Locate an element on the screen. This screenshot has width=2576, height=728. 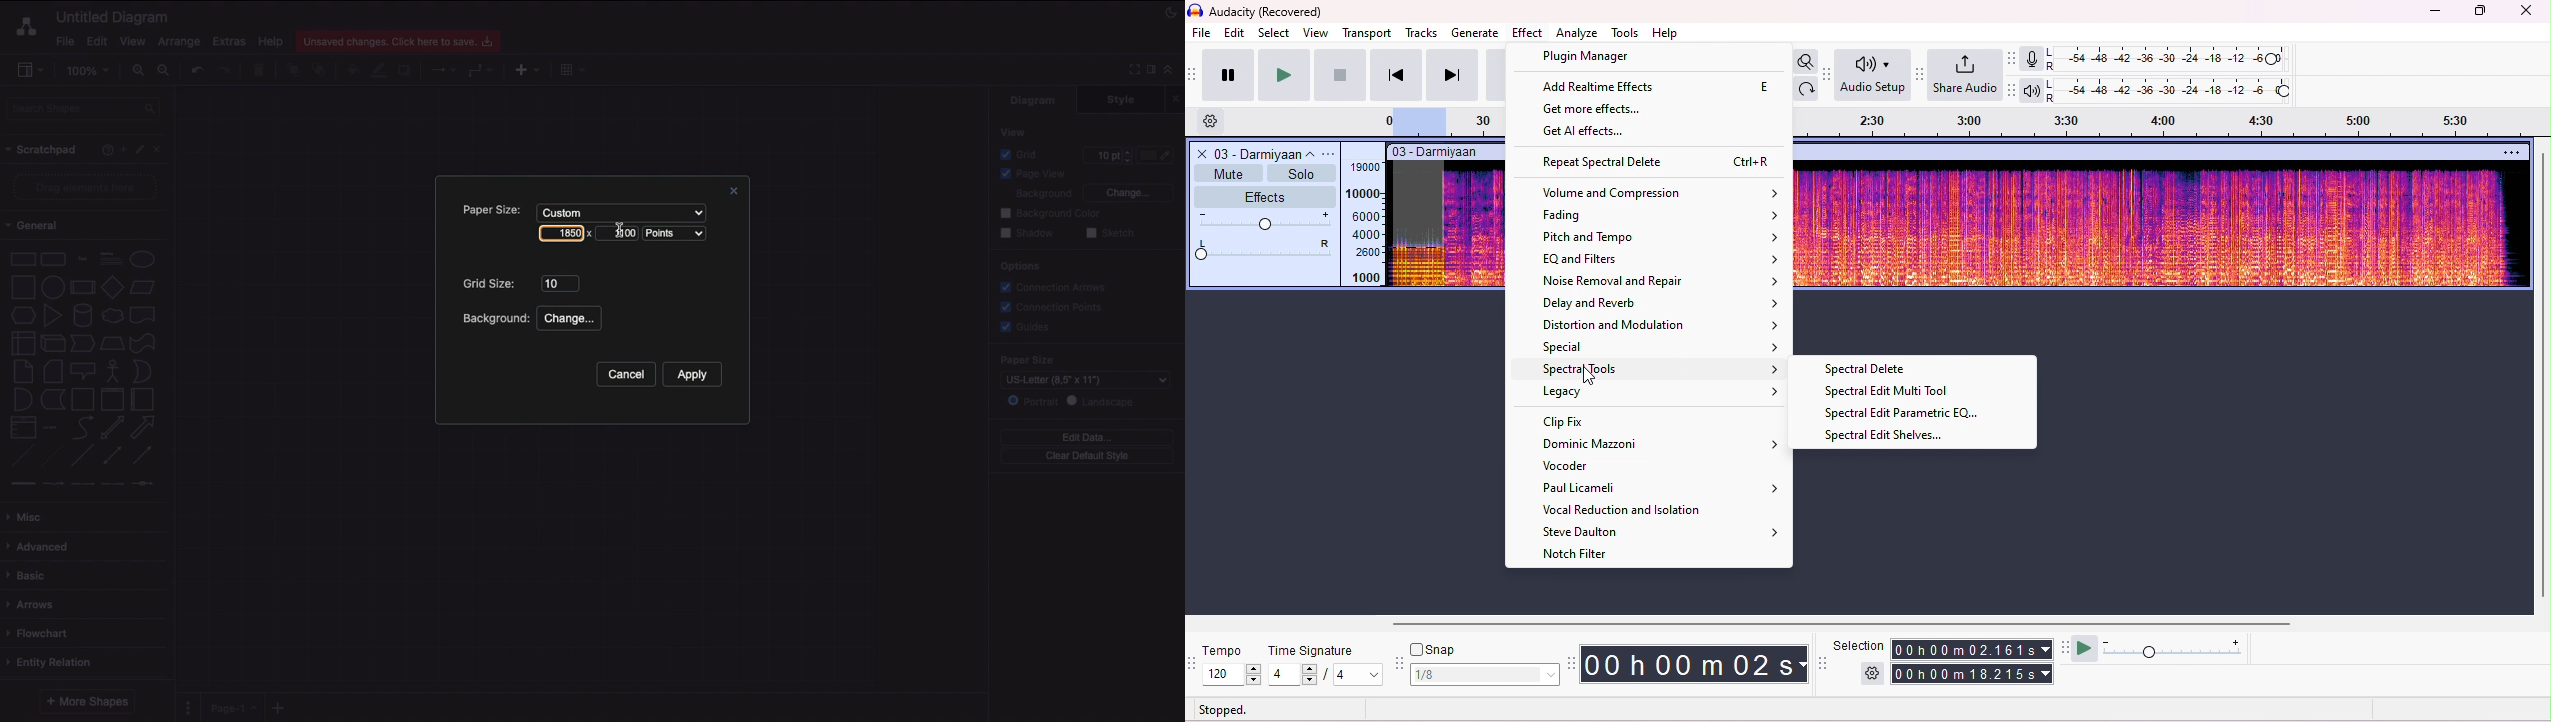
Untitled diagram is located at coordinates (113, 16).